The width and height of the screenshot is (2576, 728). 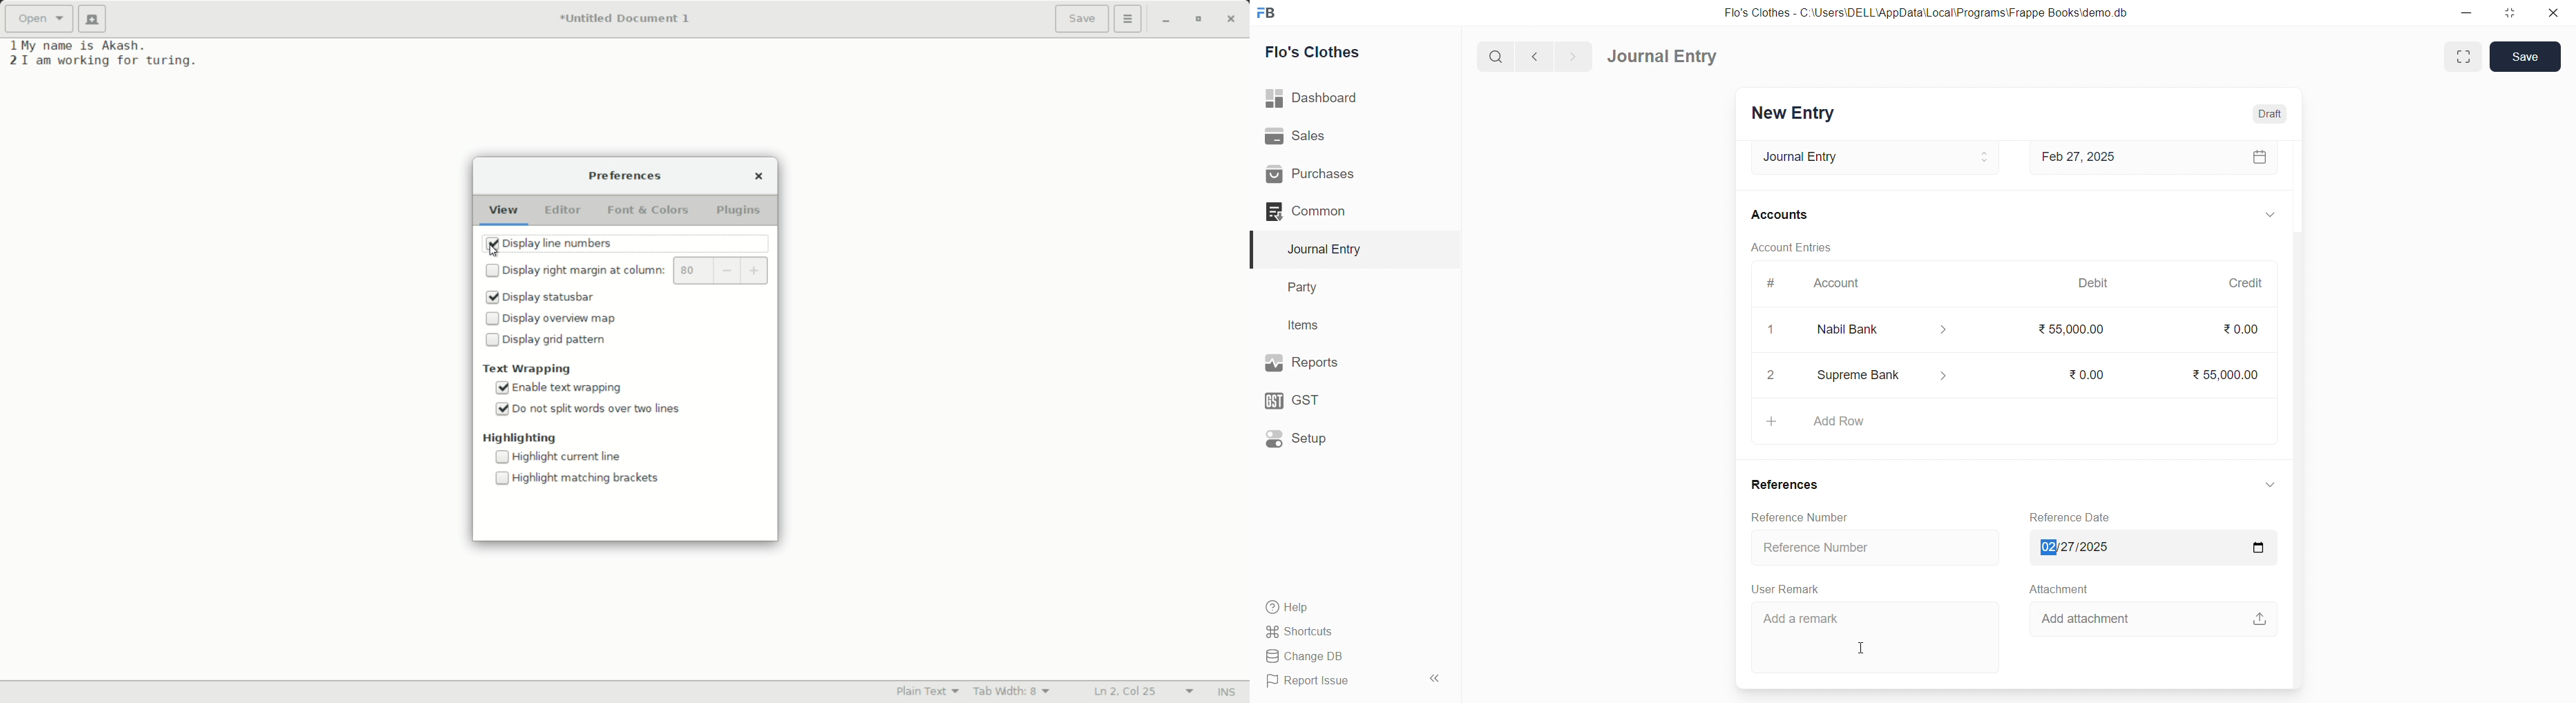 What do you see at coordinates (2269, 217) in the screenshot?
I see `EXPAND/COLLAPSE` at bounding box center [2269, 217].